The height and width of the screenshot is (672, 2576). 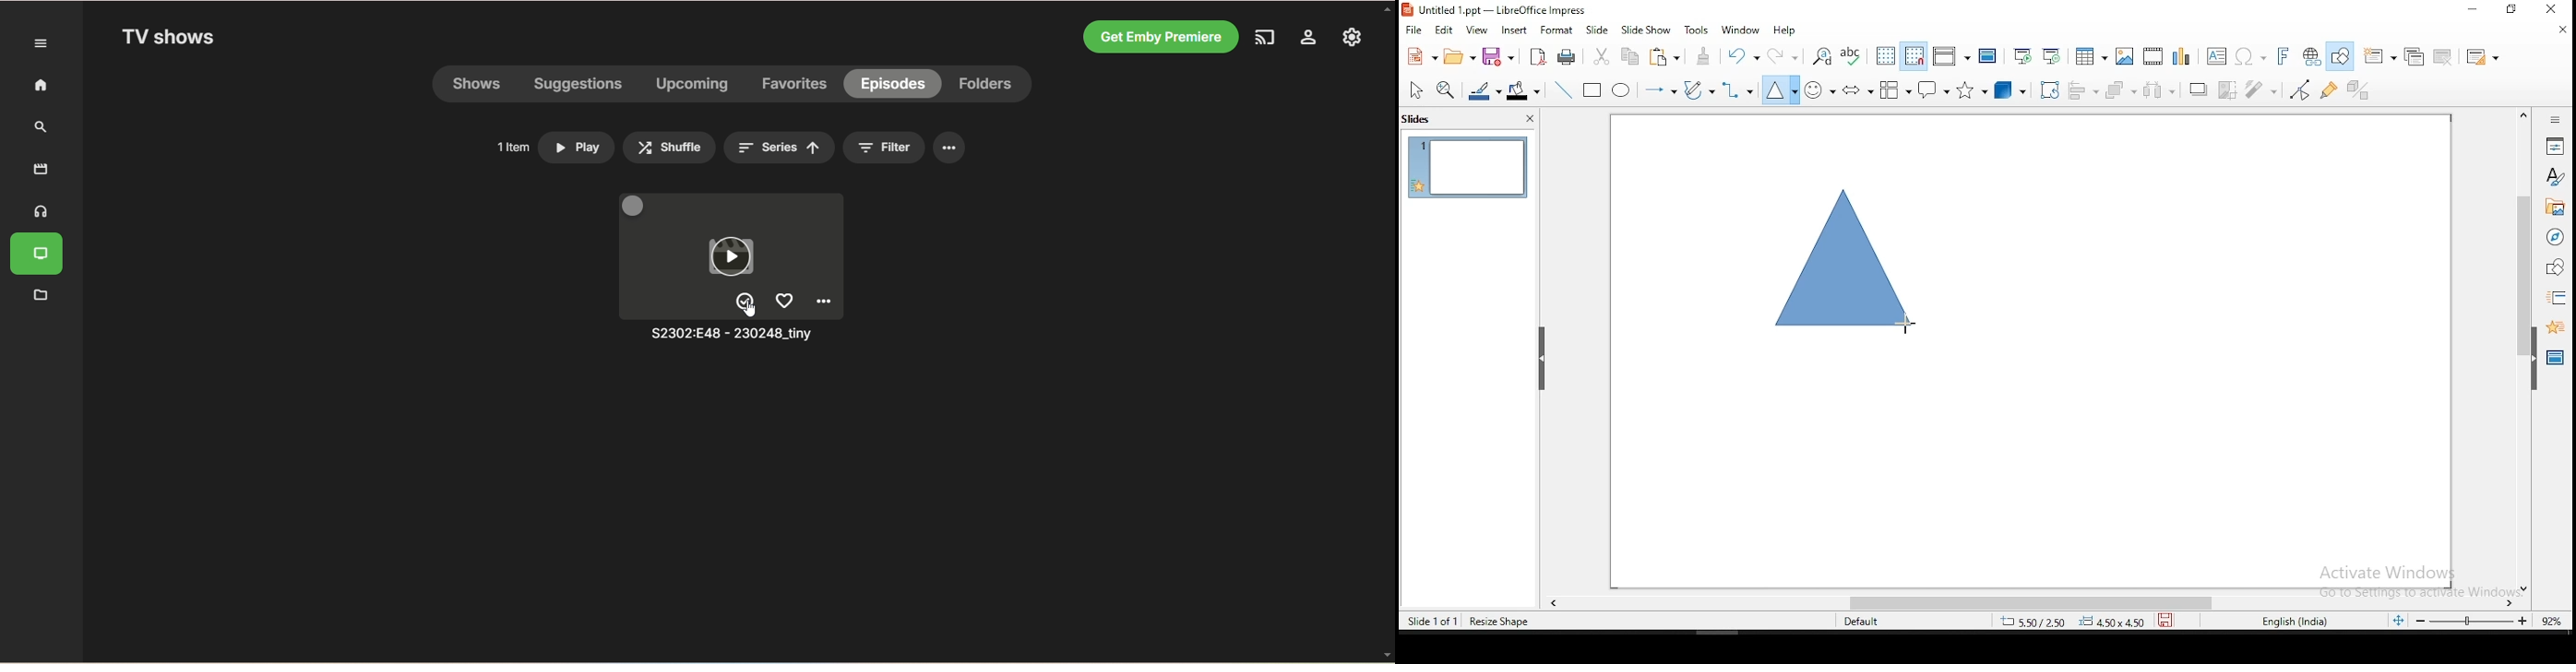 What do you see at coordinates (2361, 90) in the screenshot?
I see `toggle extrusiuon` at bounding box center [2361, 90].